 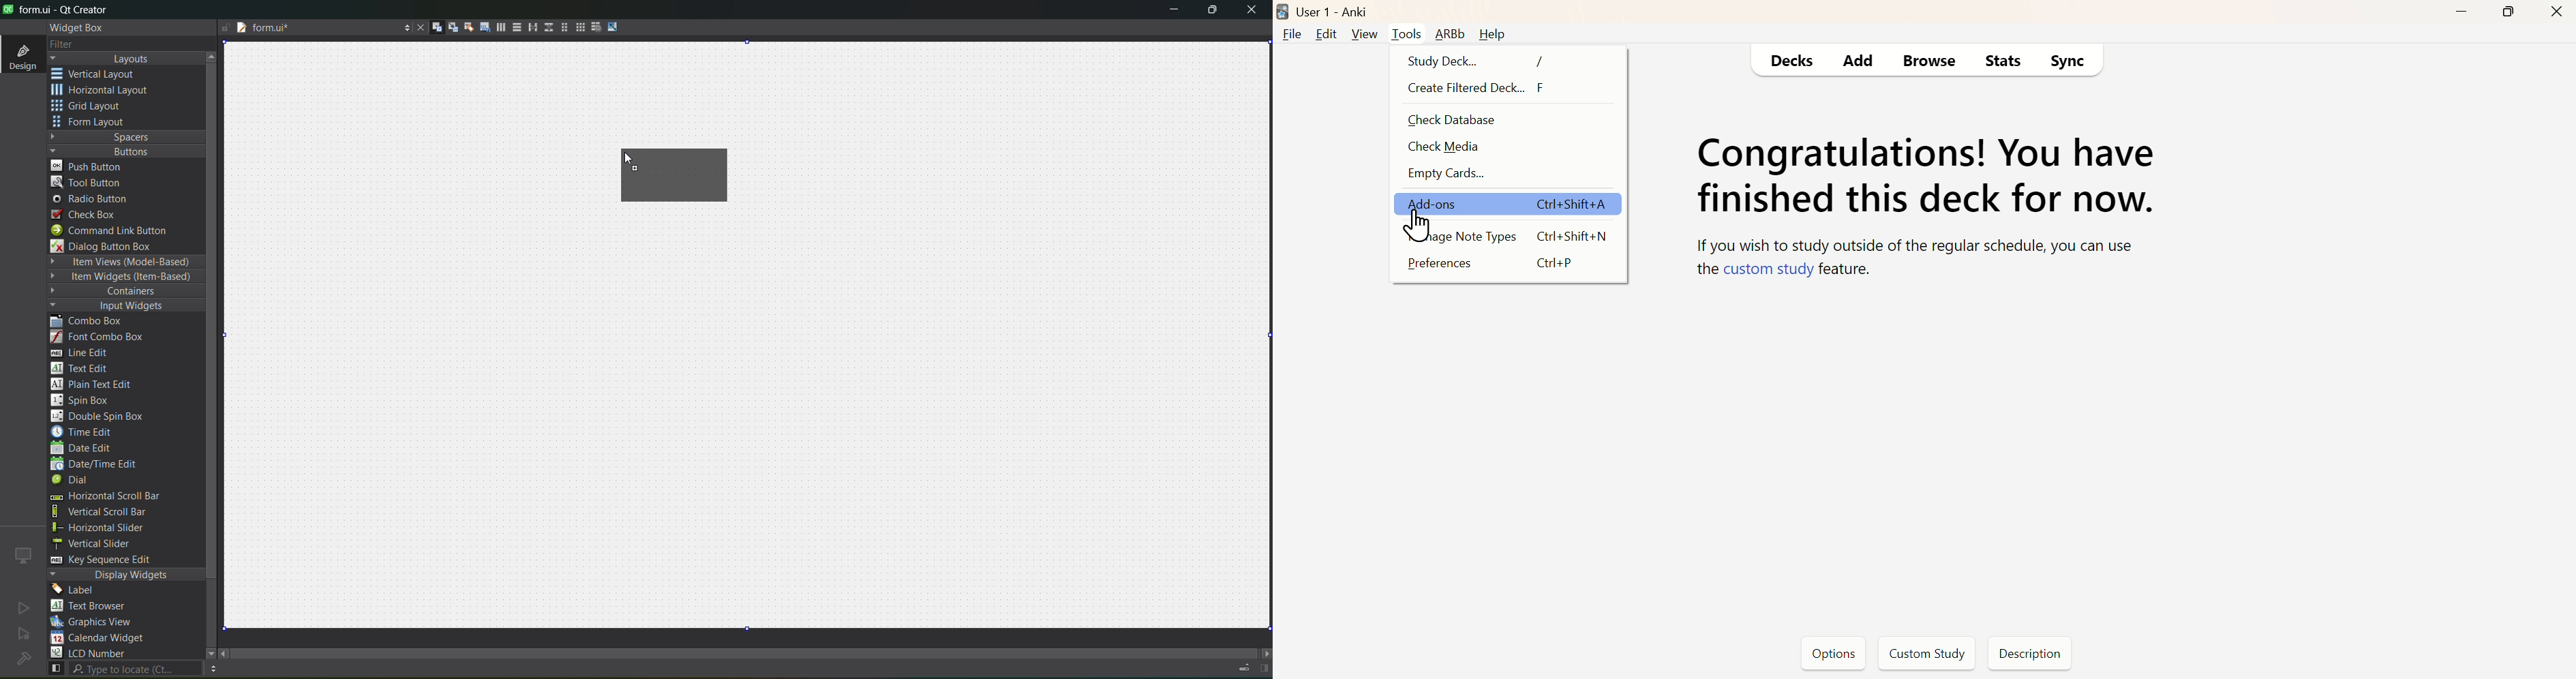 What do you see at coordinates (1333, 12) in the screenshot?
I see `User 1 - Anki` at bounding box center [1333, 12].